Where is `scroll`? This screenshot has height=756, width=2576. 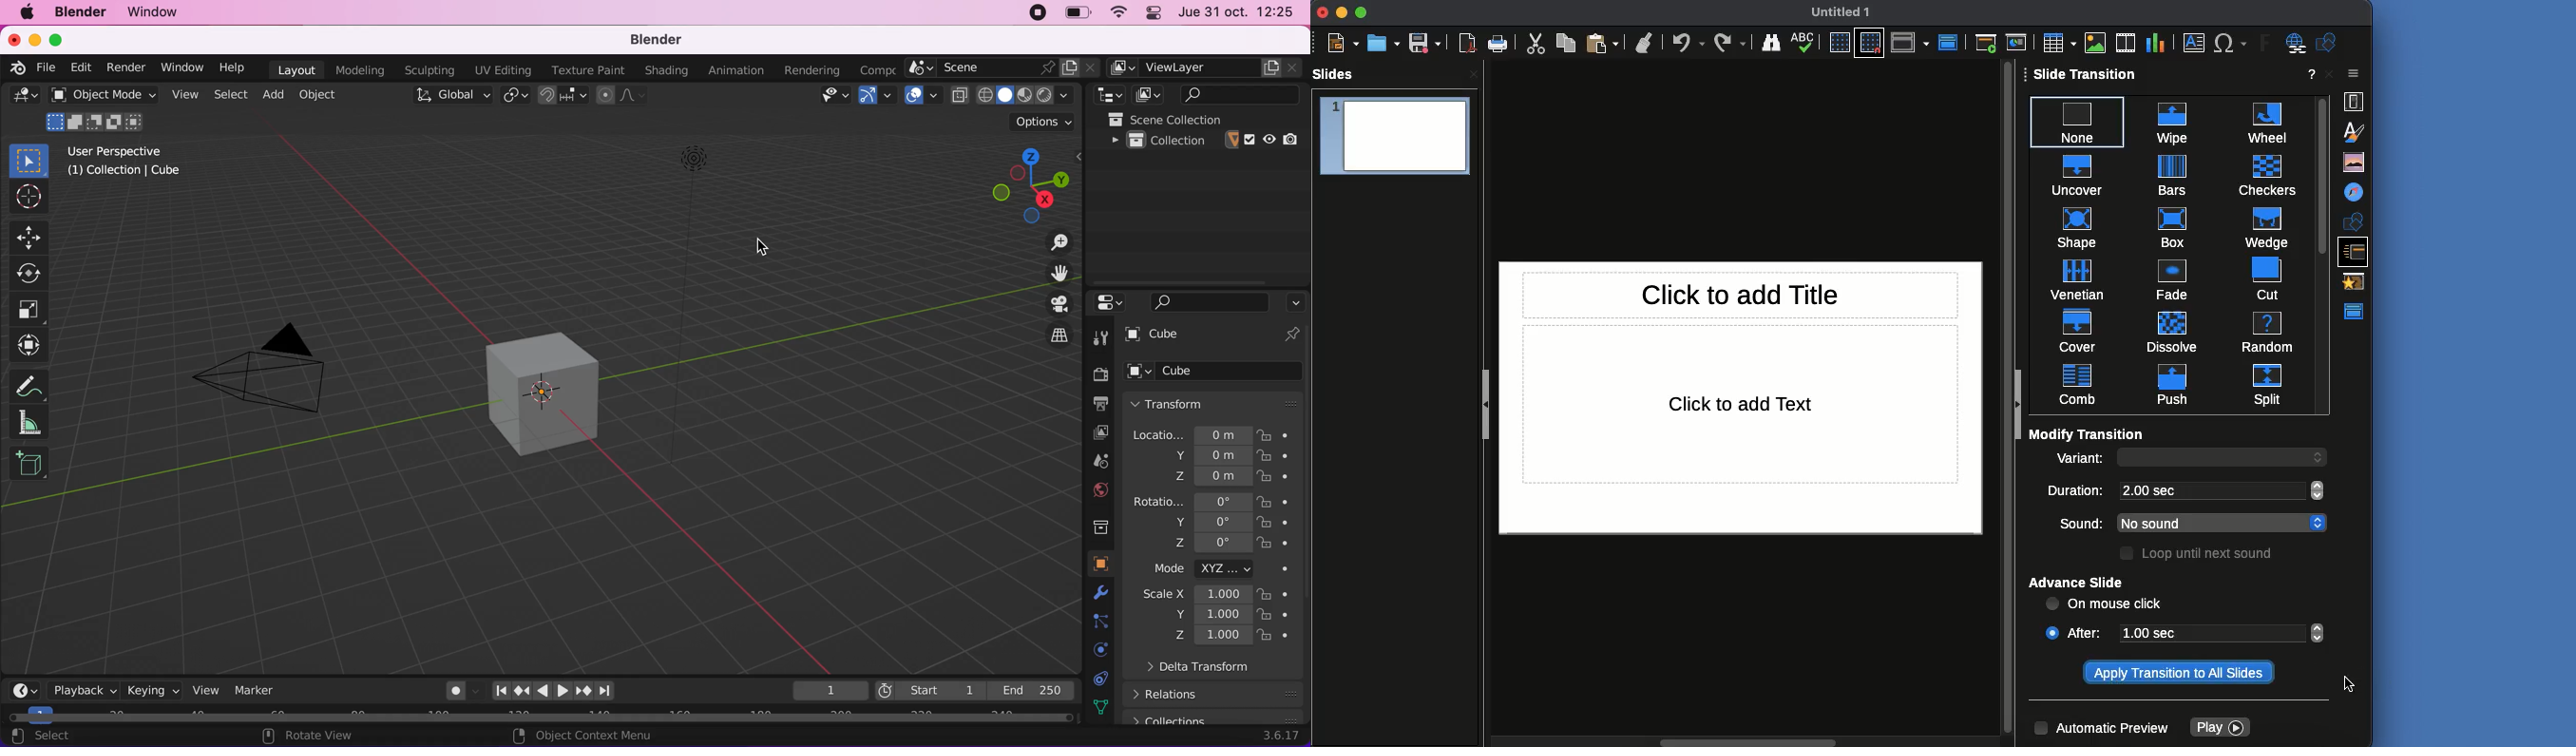
scroll is located at coordinates (2319, 634).